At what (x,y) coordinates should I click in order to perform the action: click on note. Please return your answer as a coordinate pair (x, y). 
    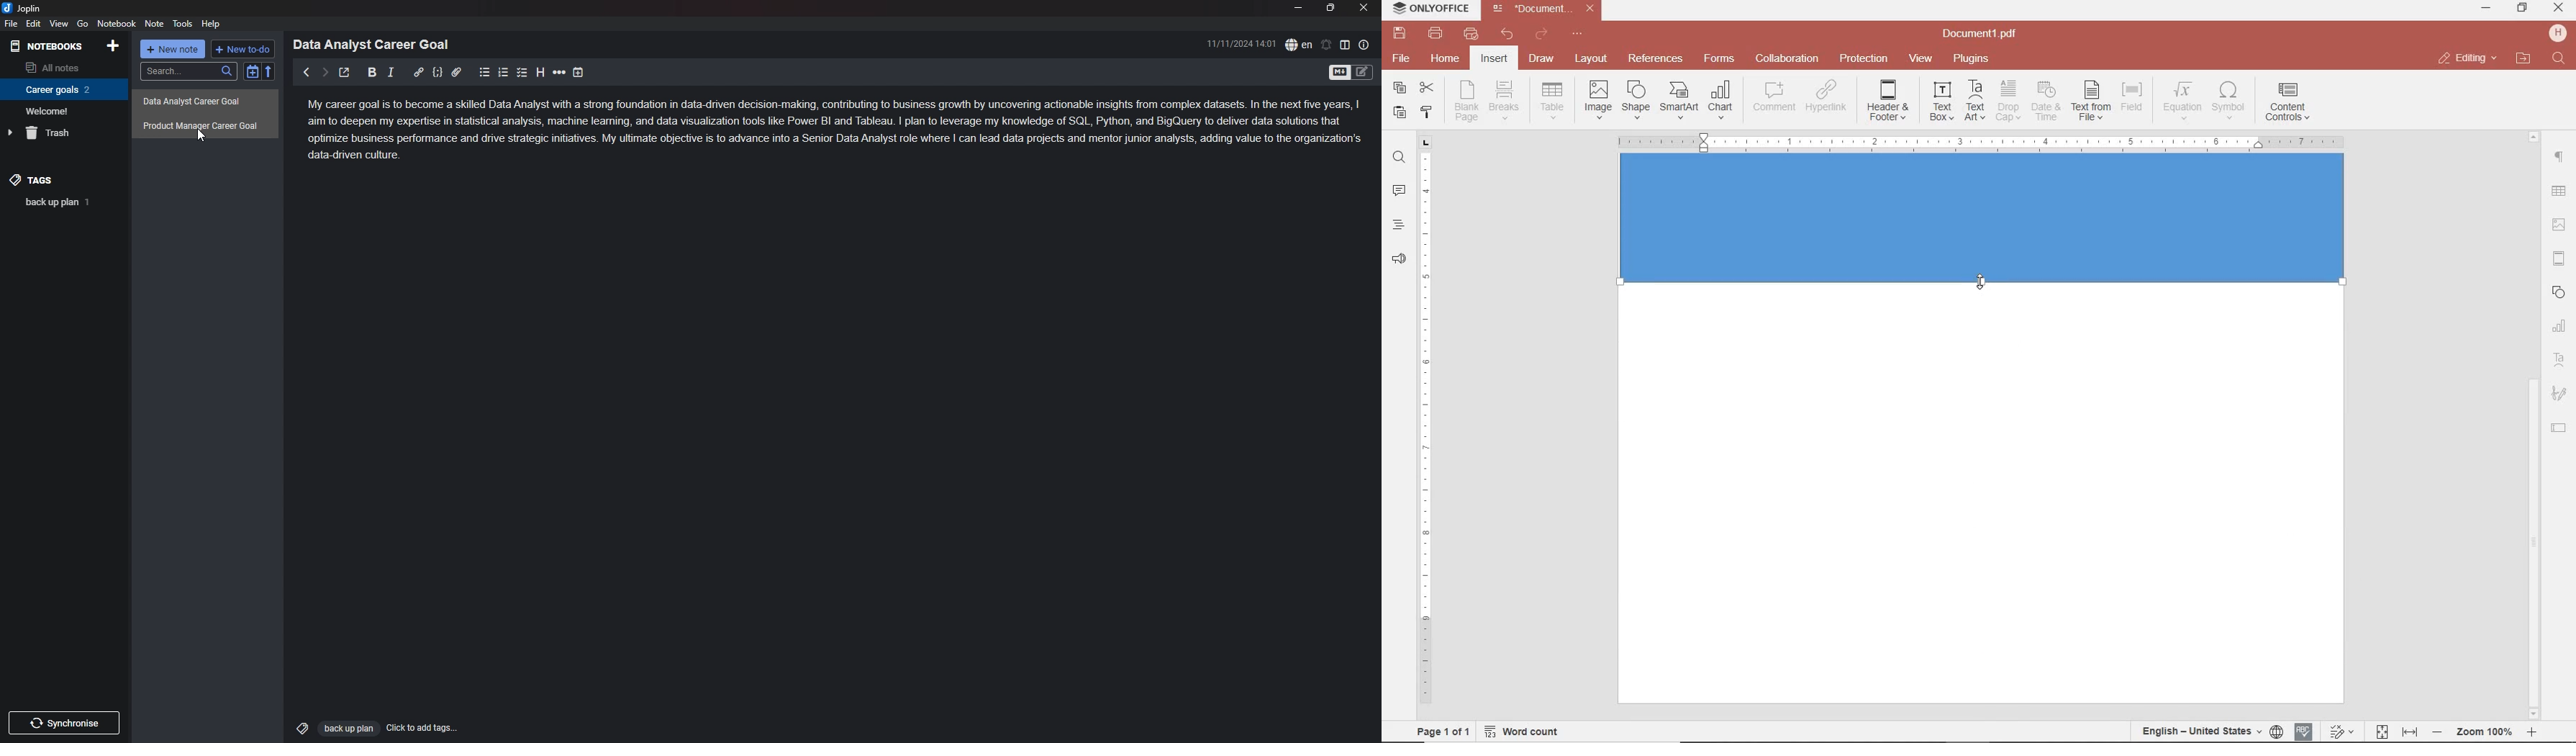
    Looking at the image, I should click on (155, 23).